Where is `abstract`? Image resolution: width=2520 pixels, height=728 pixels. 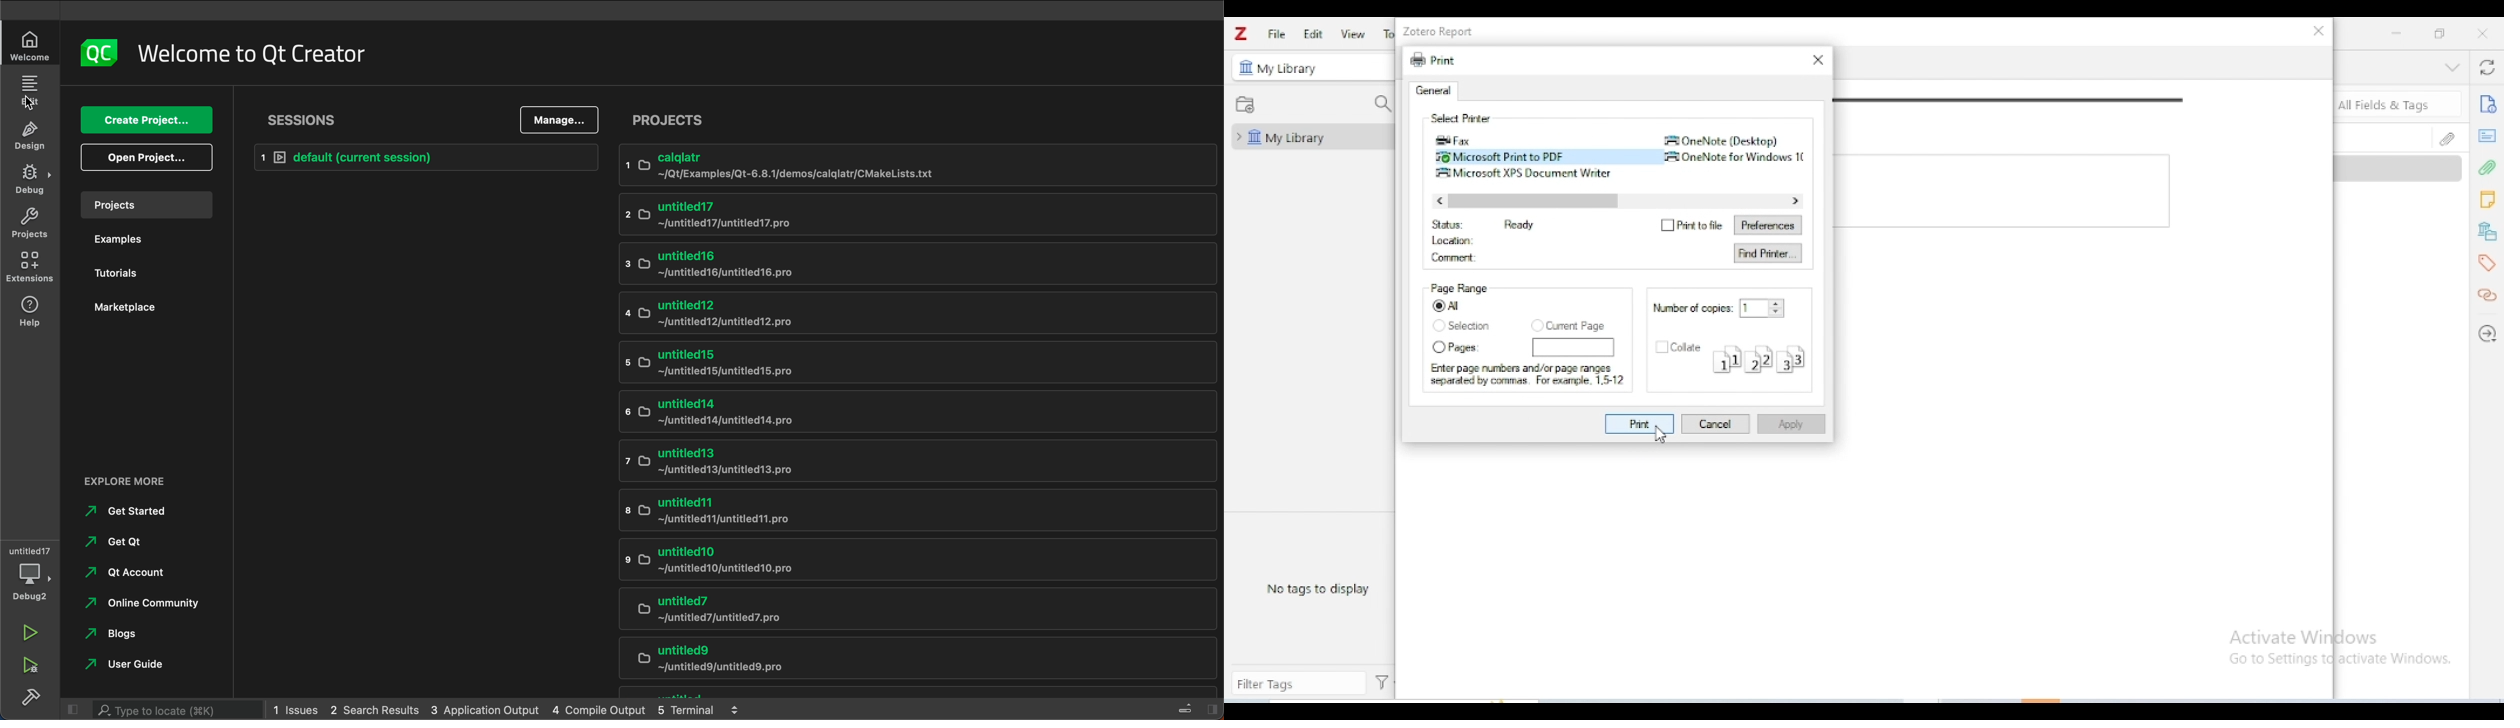 abstract is located at coordinates (2486, 136).